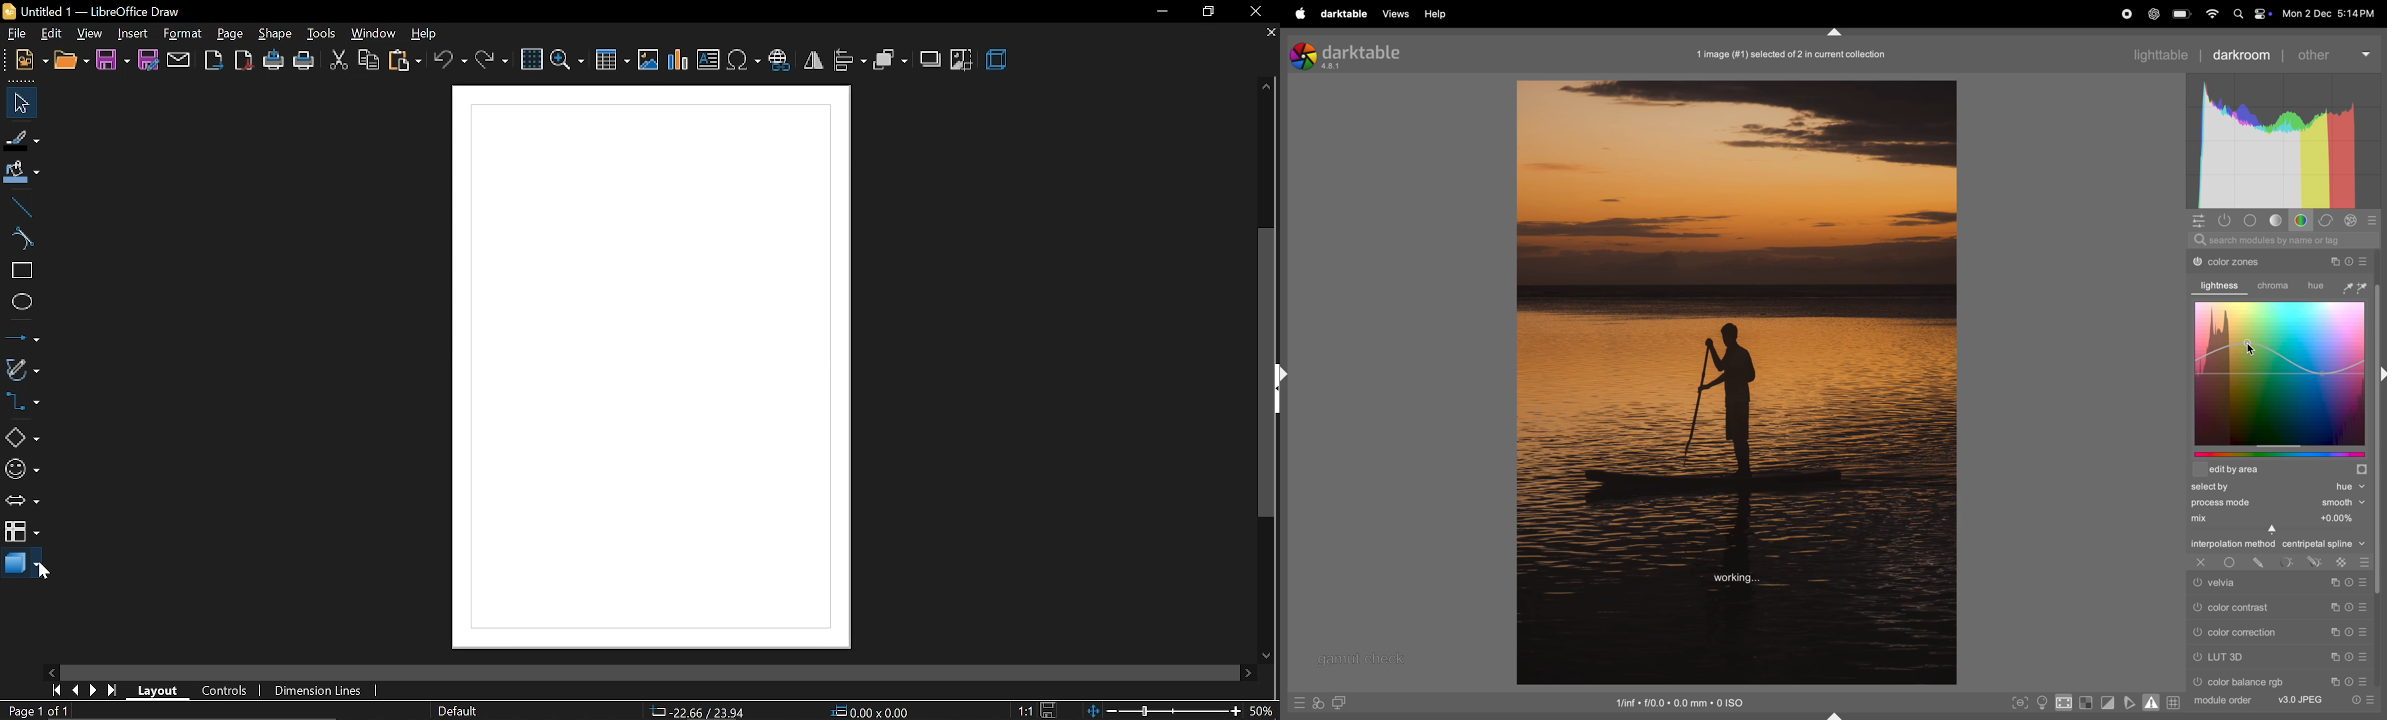 The image size is (2408, 728). Describe the element at coordinates (2360, 700) in the screenshot. I see `quick acess to preset` at that location.